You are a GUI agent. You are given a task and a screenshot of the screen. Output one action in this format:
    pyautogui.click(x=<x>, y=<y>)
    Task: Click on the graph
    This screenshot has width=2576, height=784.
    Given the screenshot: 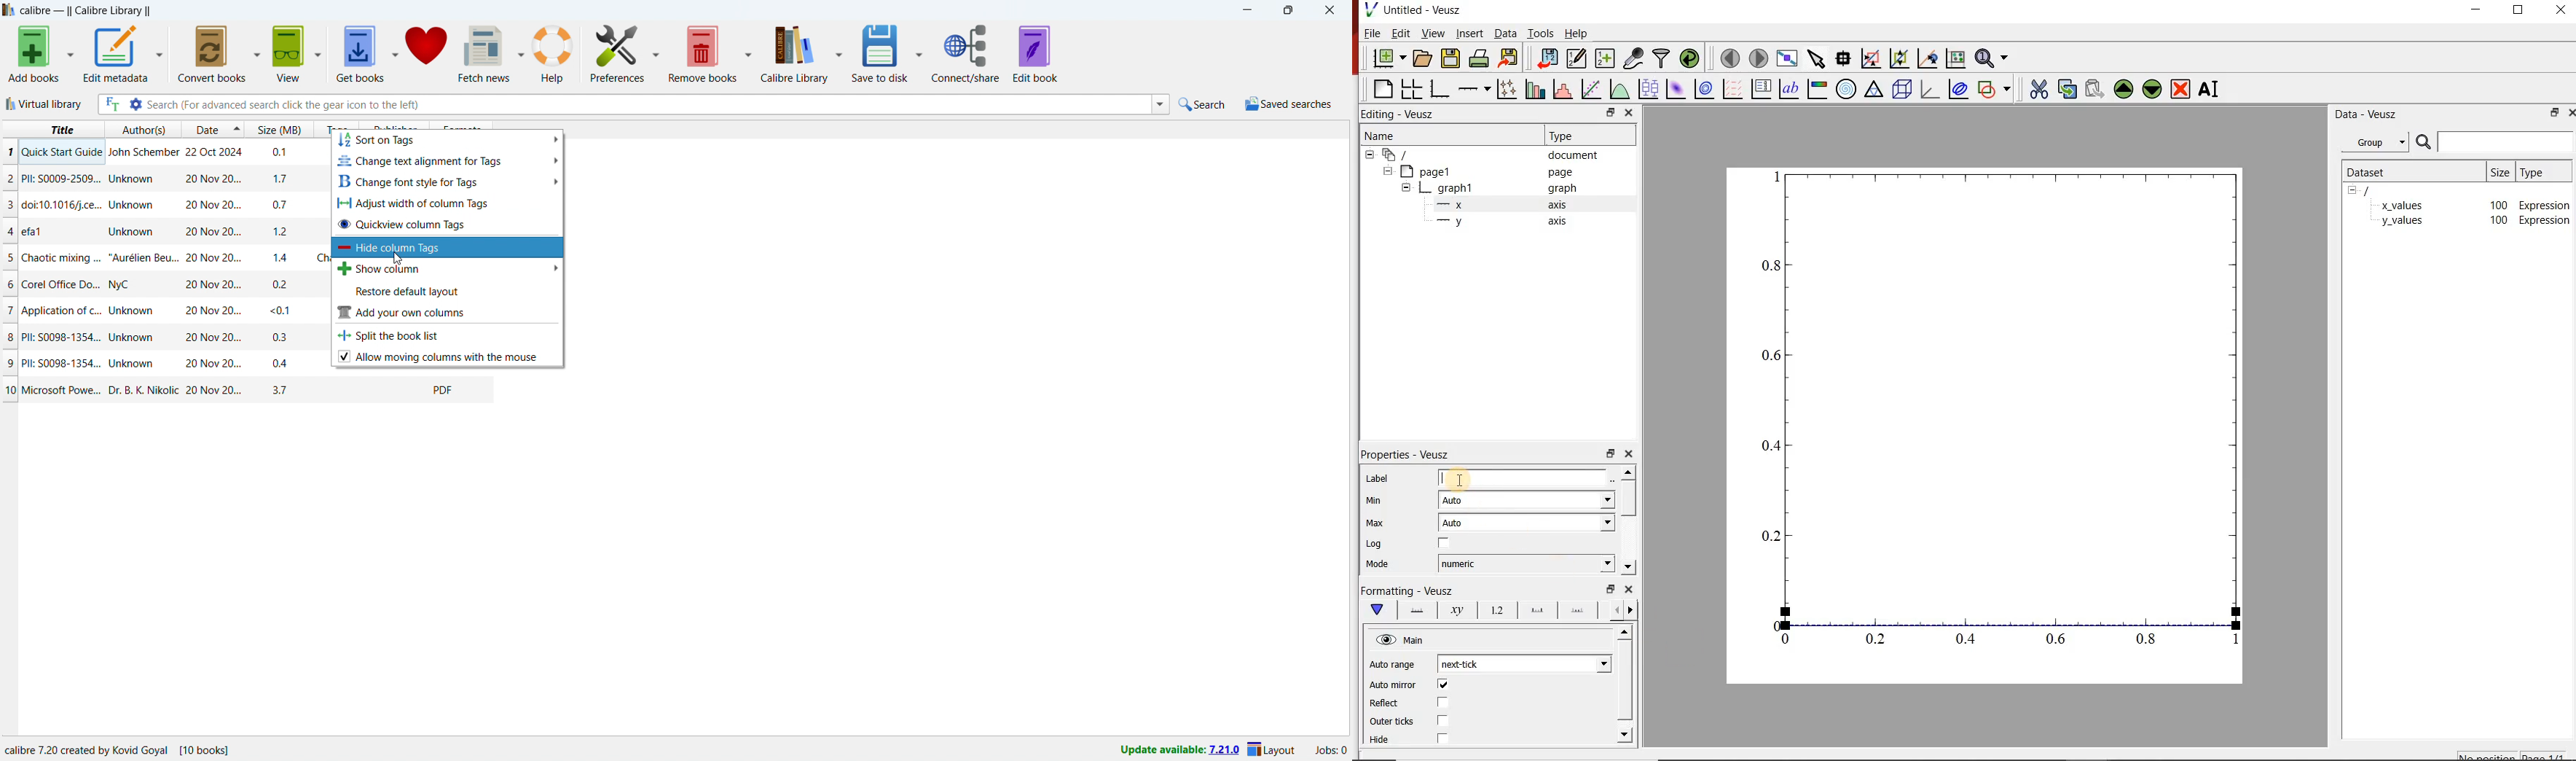 What is the action you would take?
    pyautogui.click(x=1561, y=188)
    